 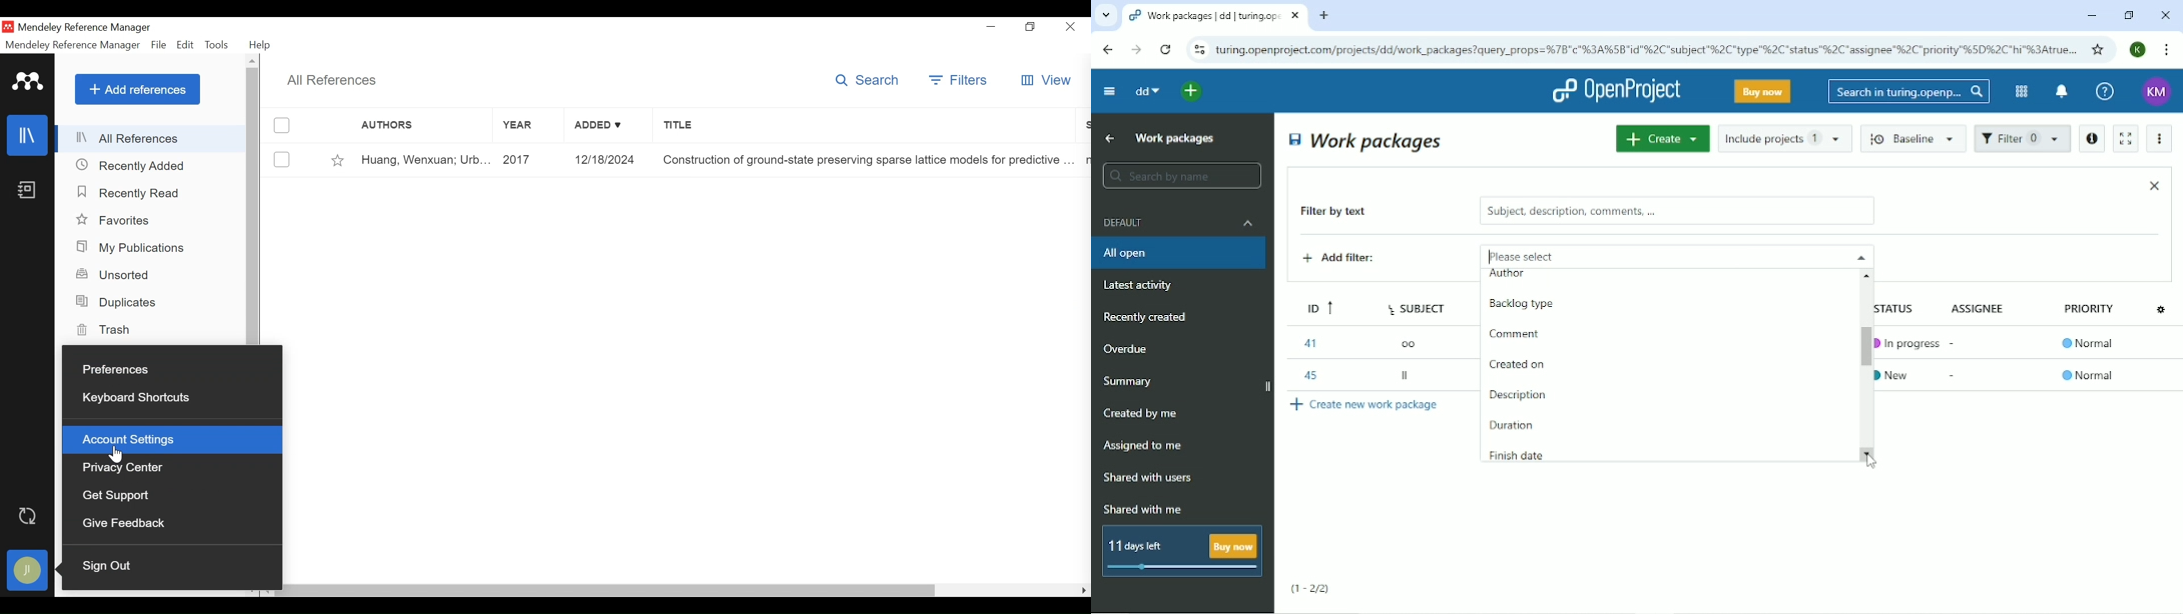 What do you see at coordinates (1507, 275) in the screenshot?
I see `Author` at bounding box center [1507, 275].